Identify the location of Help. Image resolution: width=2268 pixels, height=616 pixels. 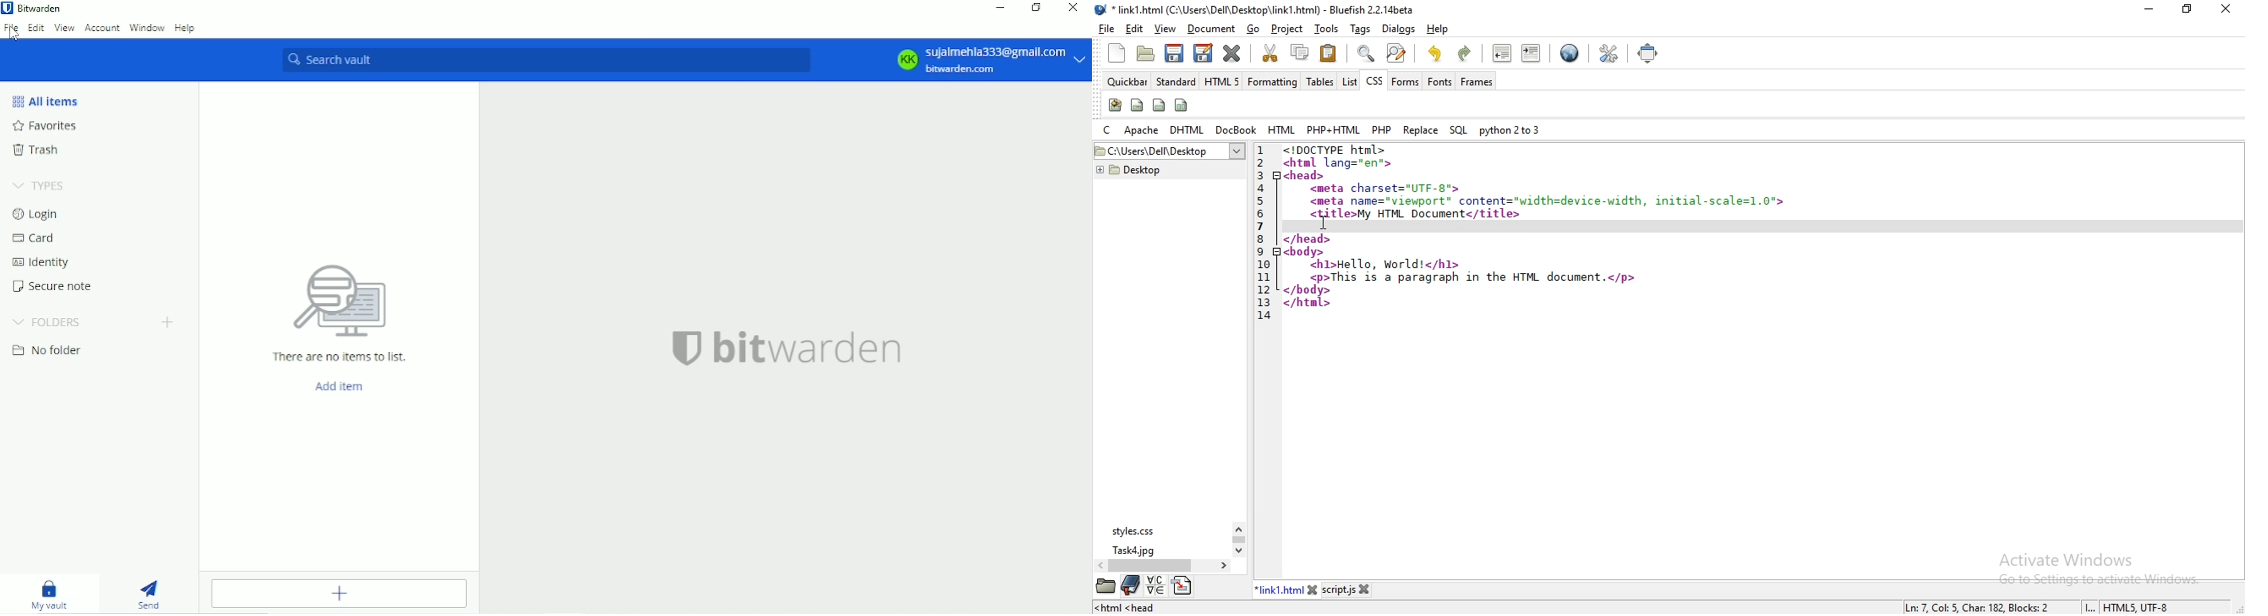
(185, 28).